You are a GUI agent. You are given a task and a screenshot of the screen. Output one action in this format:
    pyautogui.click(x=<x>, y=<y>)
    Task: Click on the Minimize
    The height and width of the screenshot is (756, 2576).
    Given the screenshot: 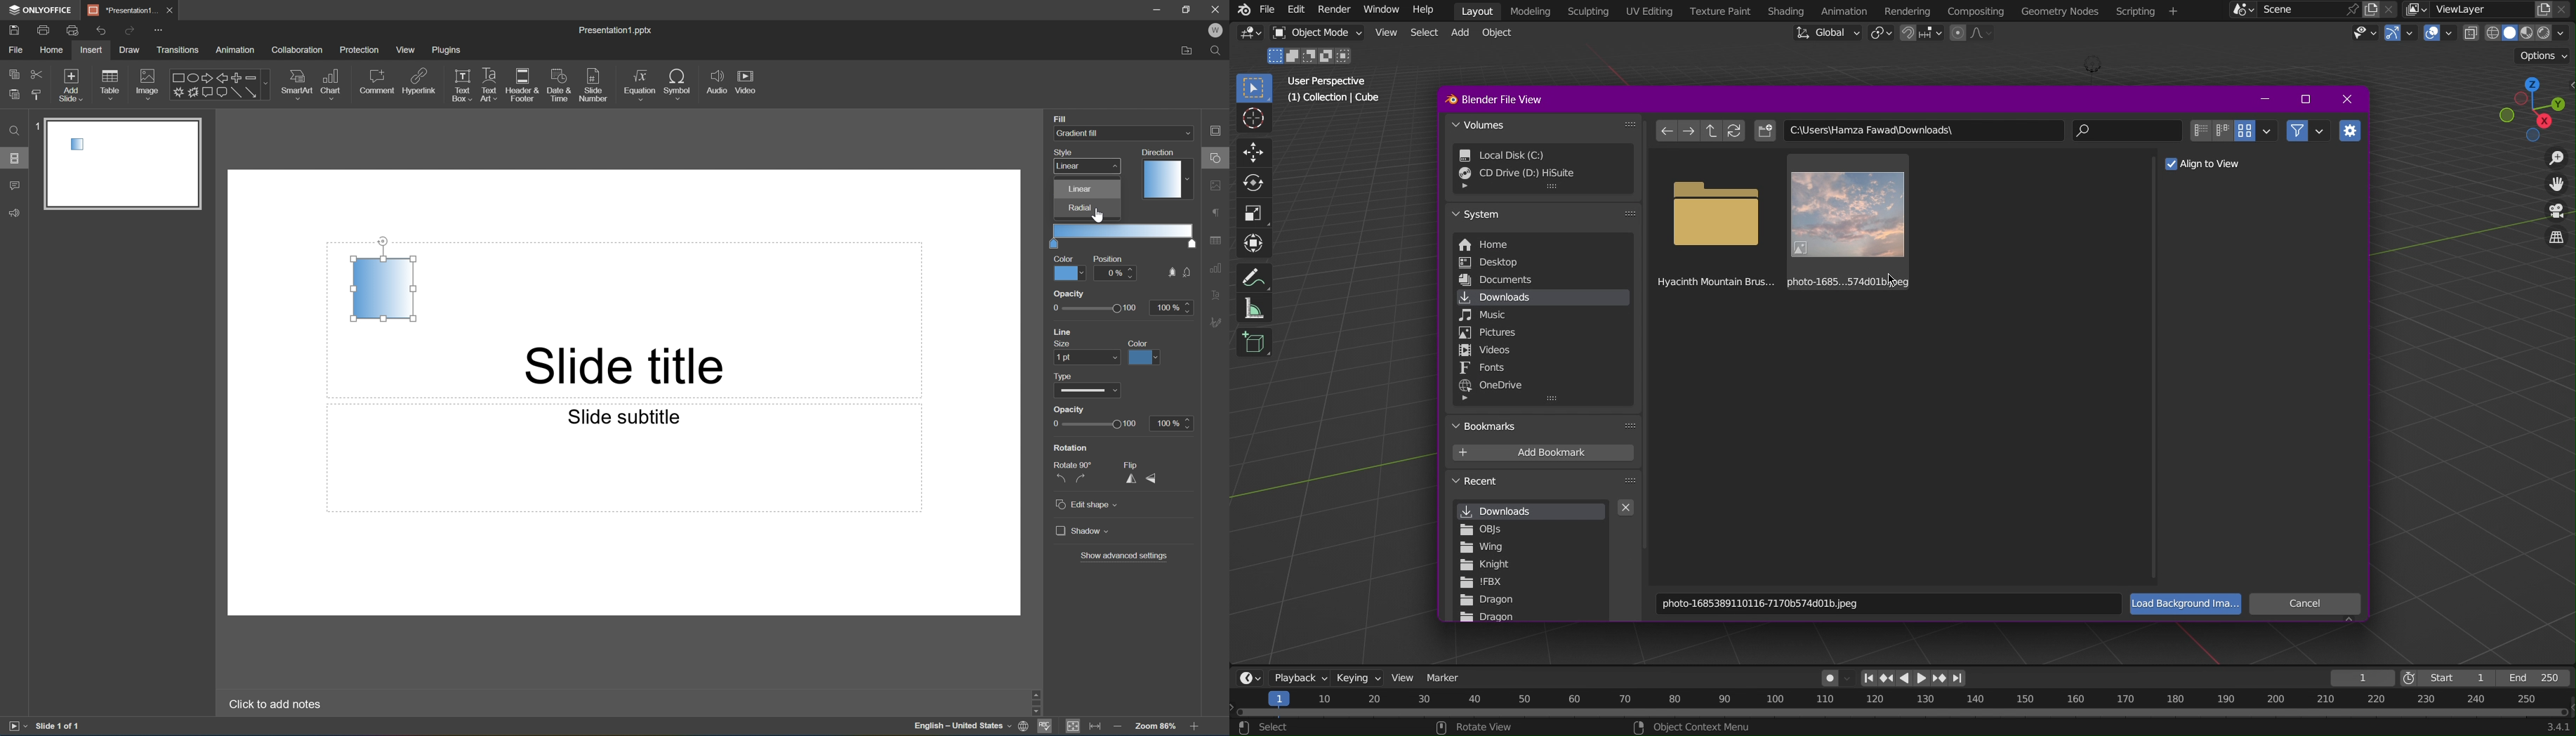 What is the action you would take?
    pyautogui.click(x=2264, y=98)
    